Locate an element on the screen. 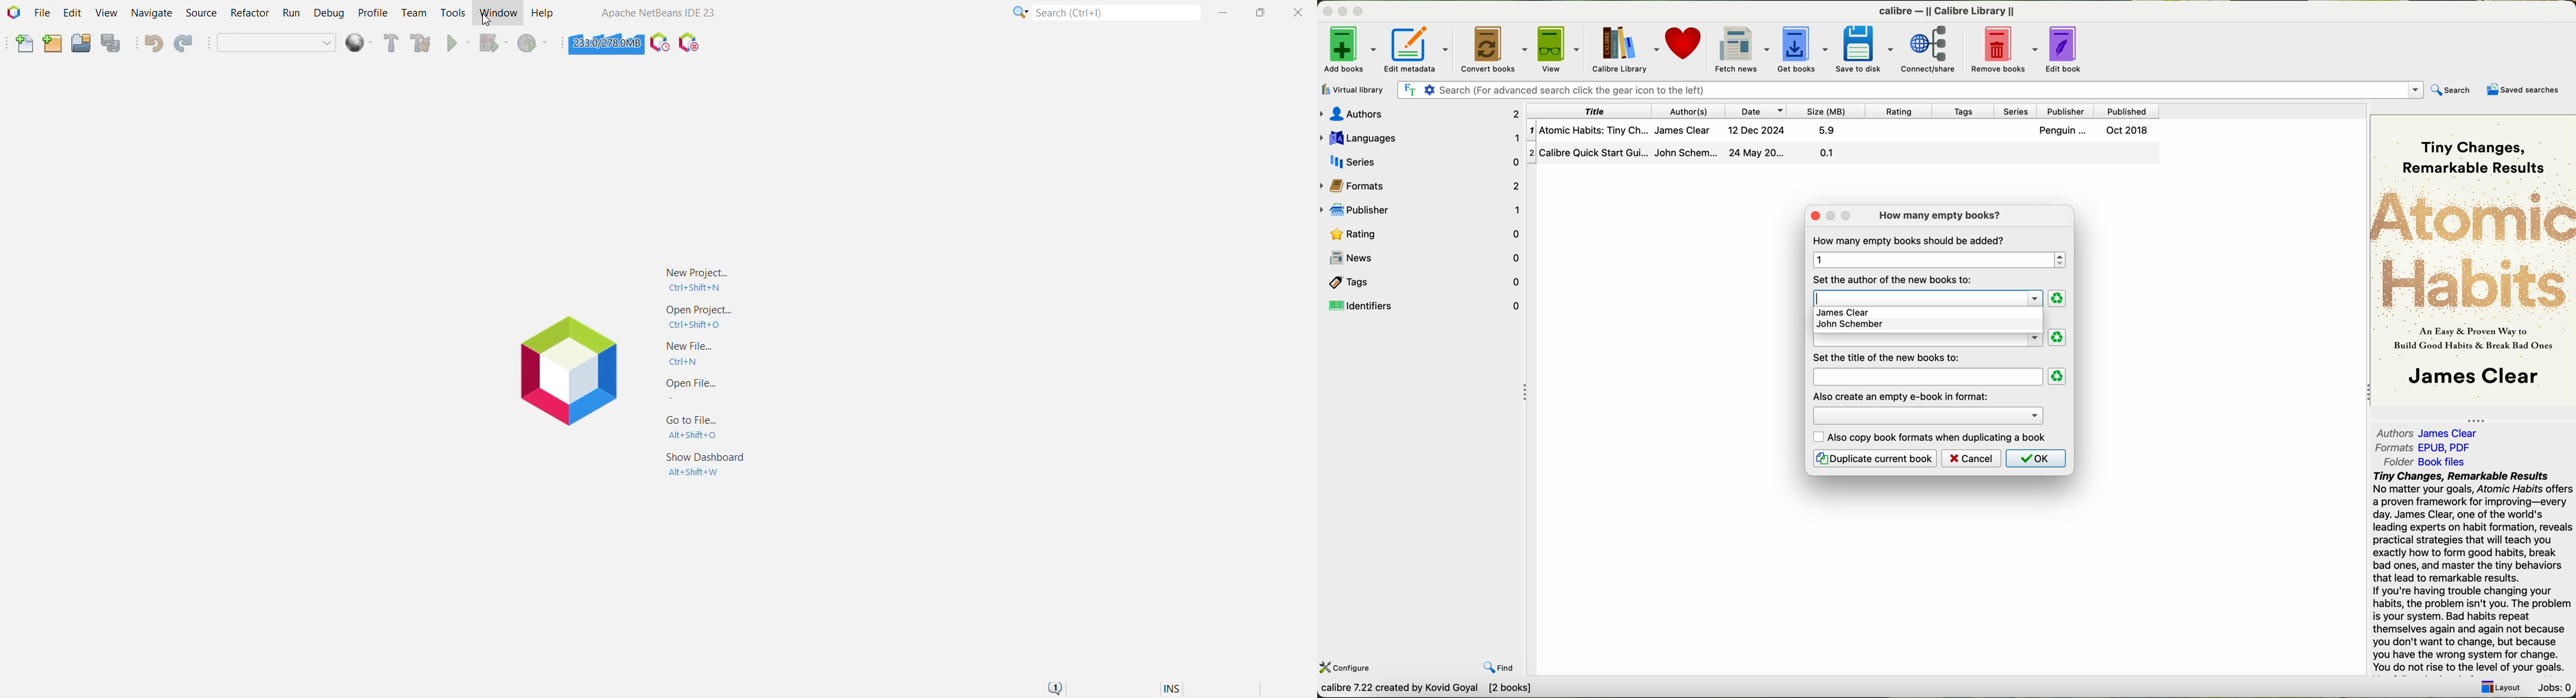 This screenshot has height=700, width=2576. edit book is located at coordinates (2069, 49).